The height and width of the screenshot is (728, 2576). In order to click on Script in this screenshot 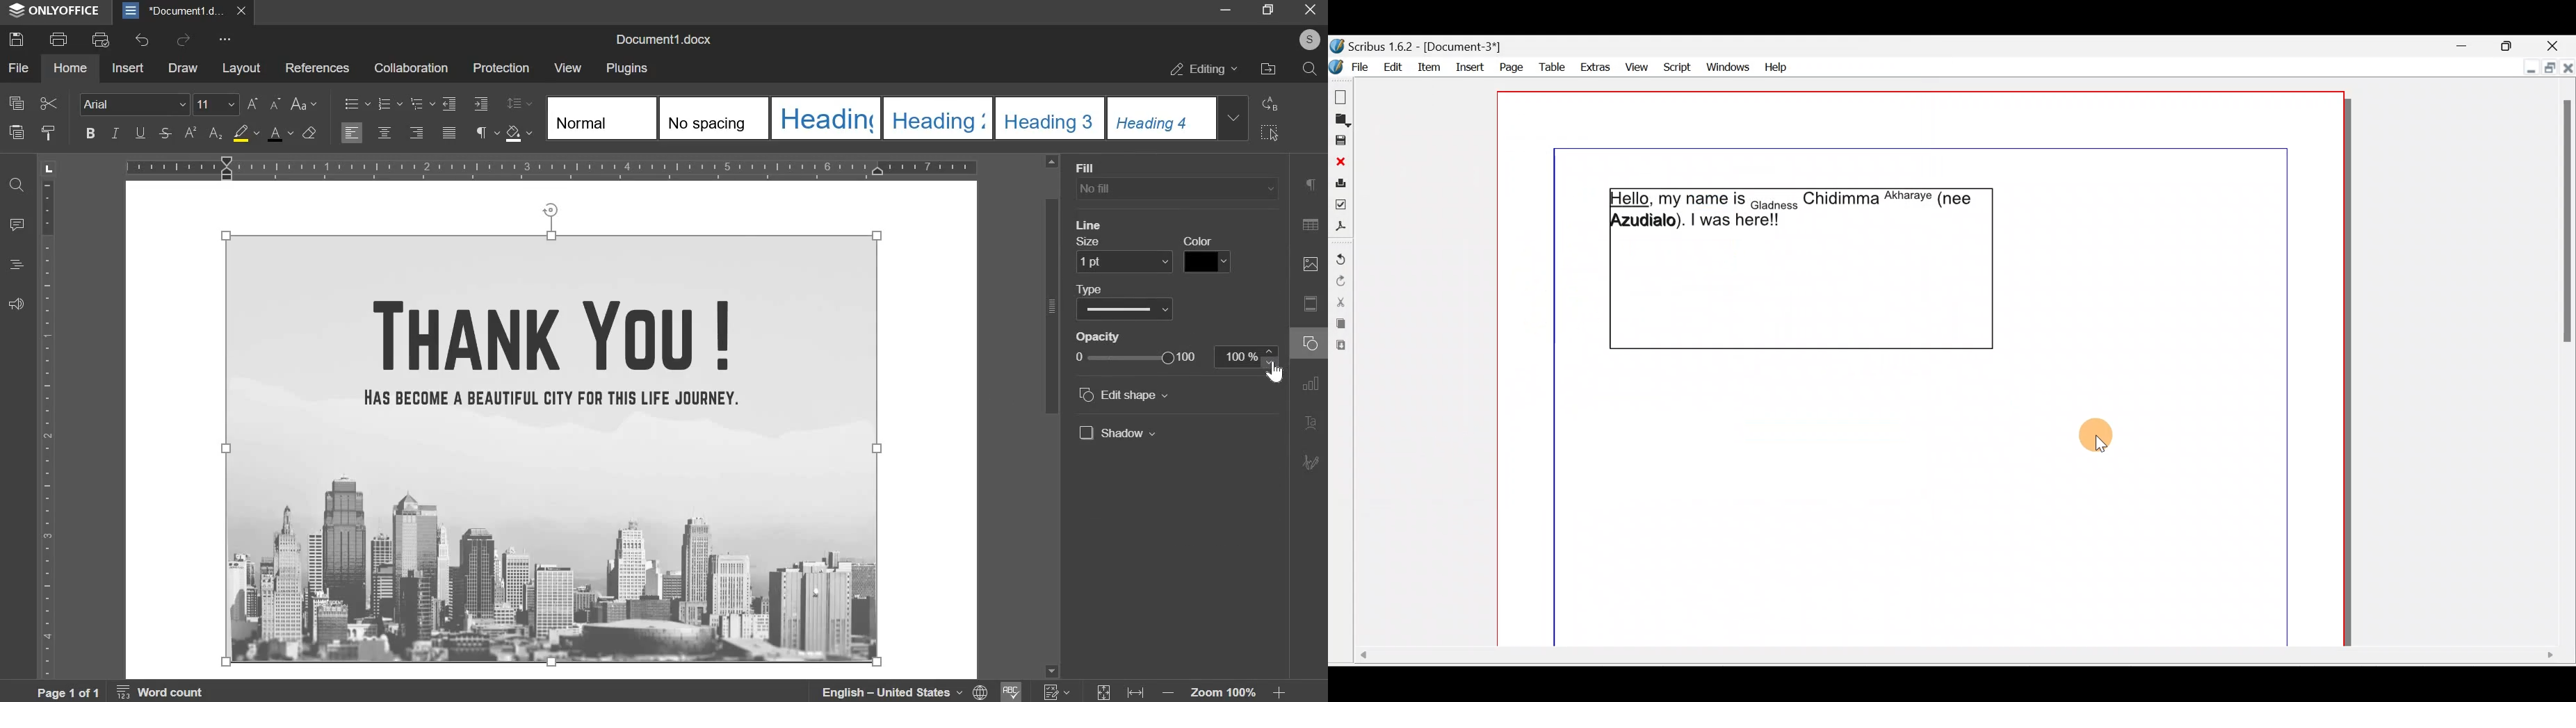, I will do `click(1676, 64)`.